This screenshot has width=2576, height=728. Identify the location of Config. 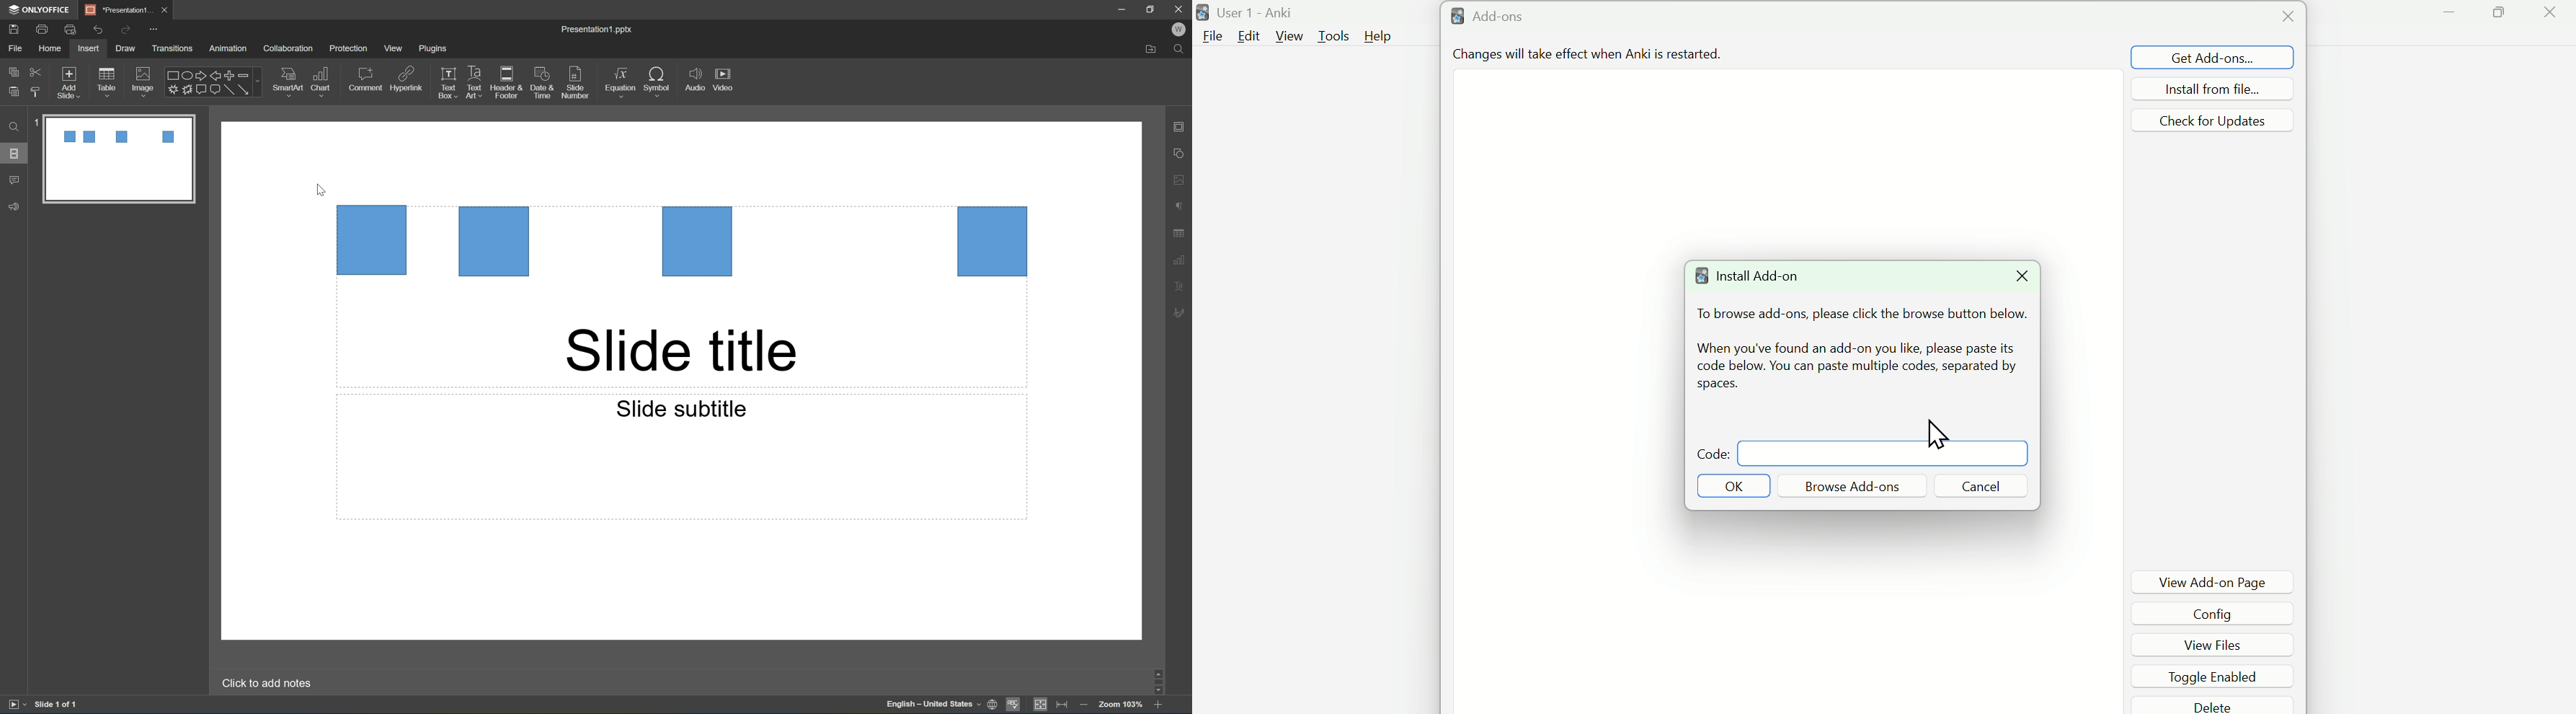
(2218, 613).